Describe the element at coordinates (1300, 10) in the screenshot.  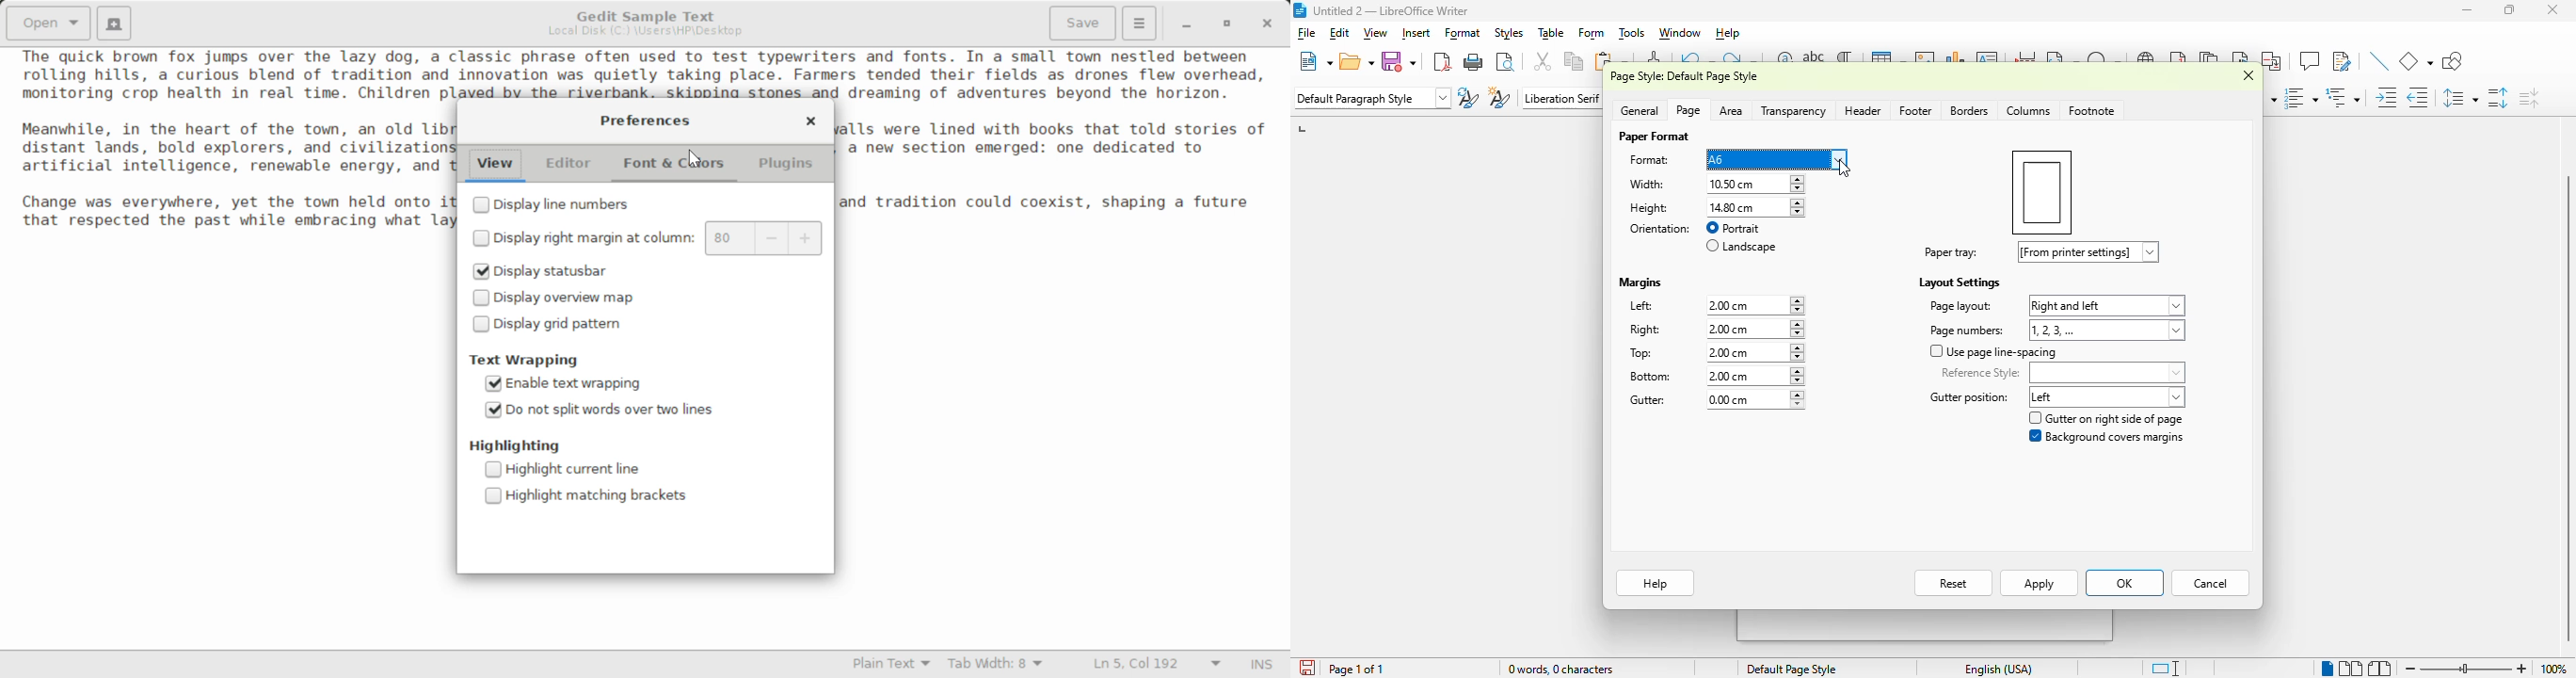
I see `logo` at that location.